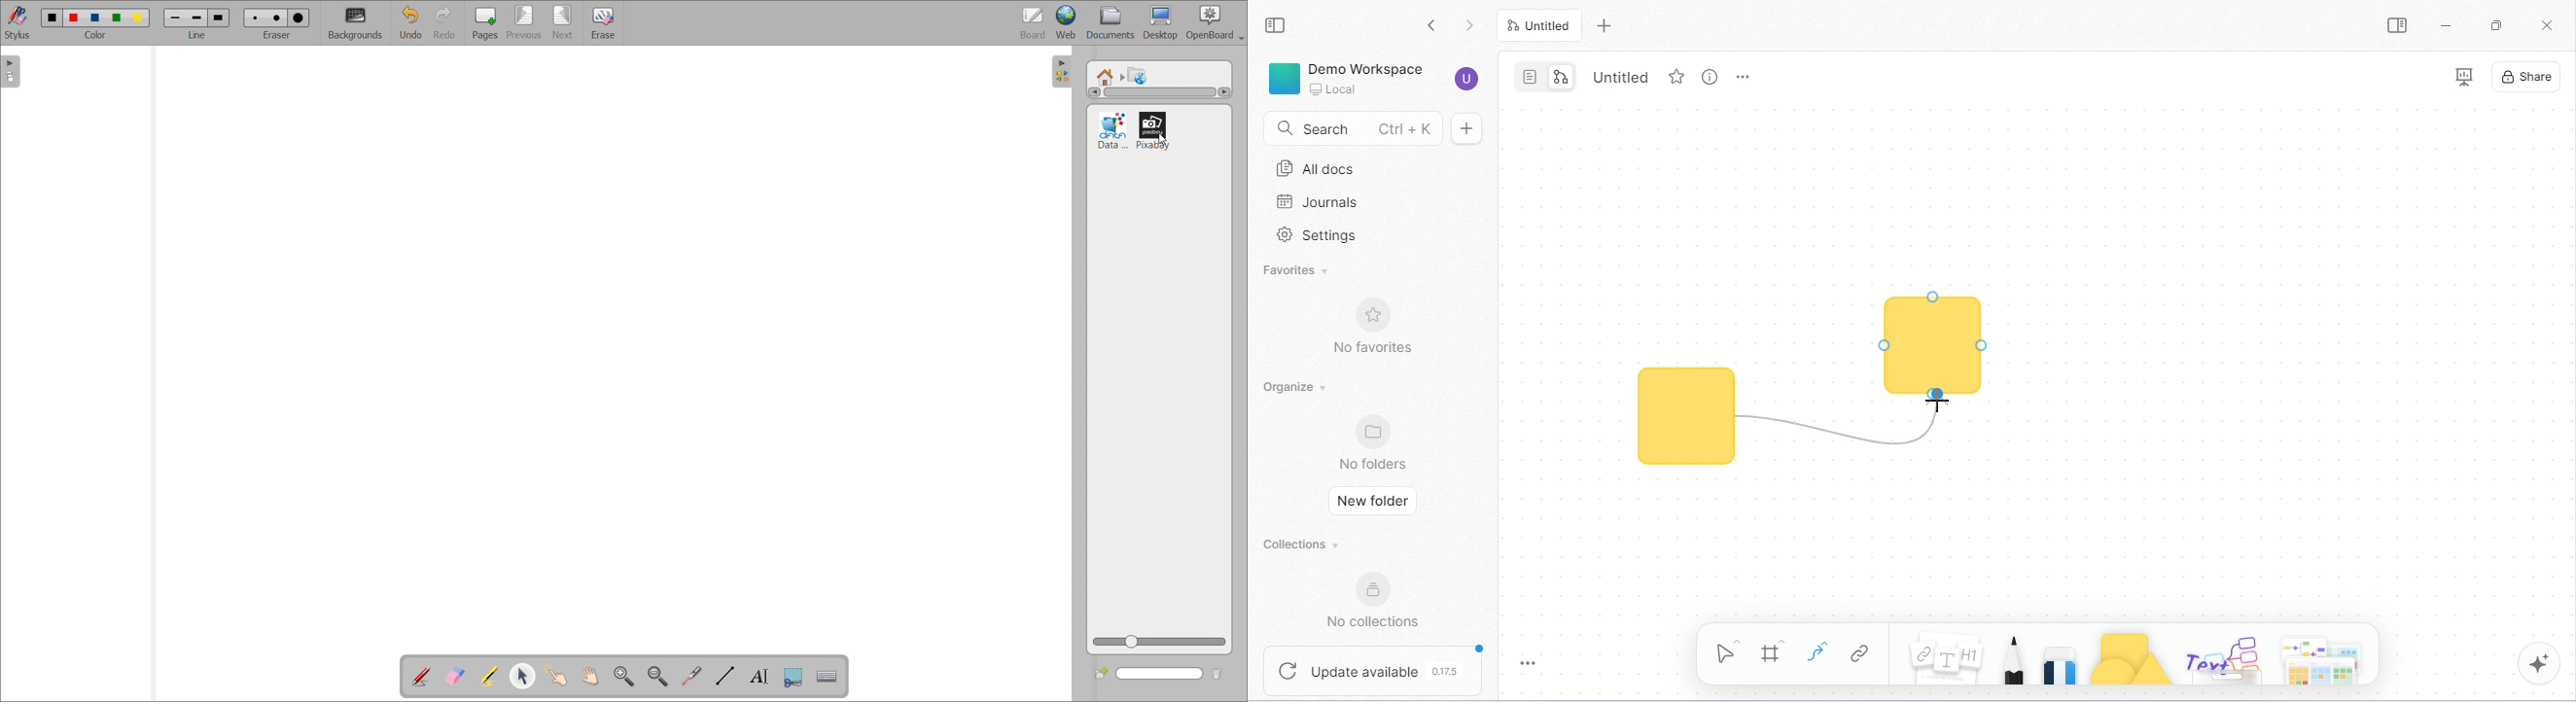 The width and height of the screenshot is (2576, 728). I want to click on view info, so click(1711, 77).